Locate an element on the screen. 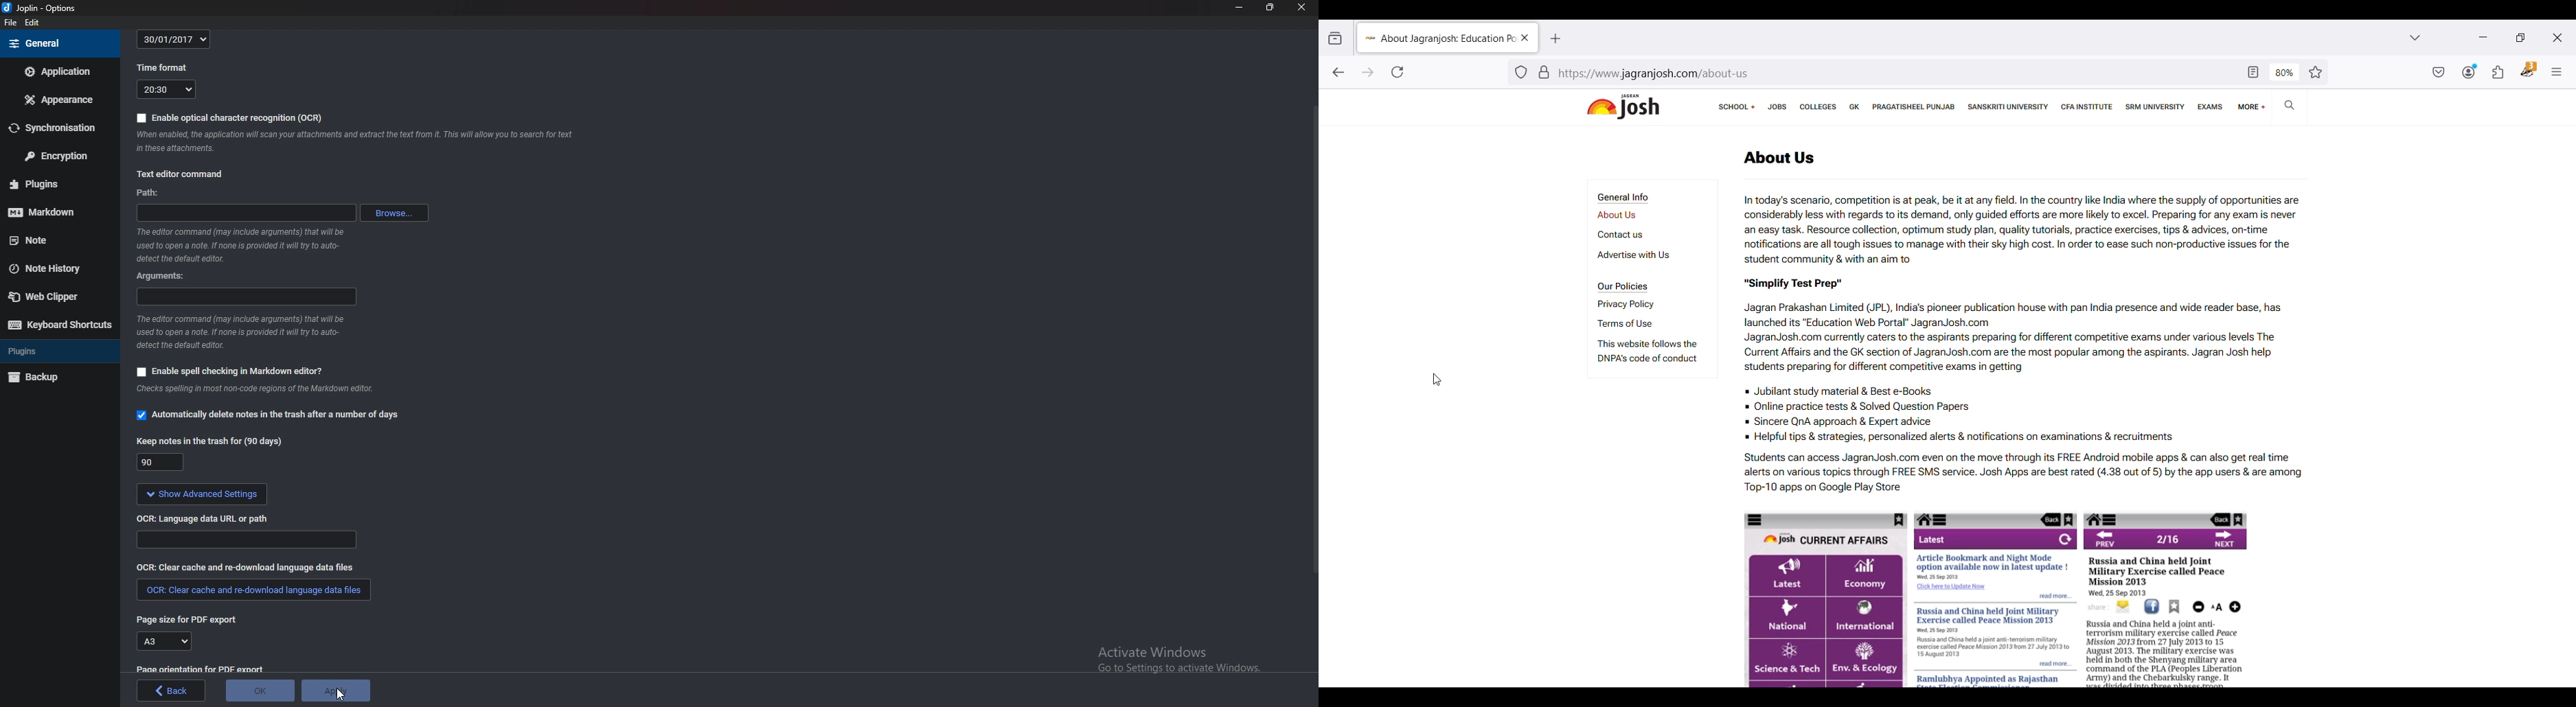 This screenshot has height=728, width=2576. About Jagran Josh Education is located at coordinates (1436, 37).